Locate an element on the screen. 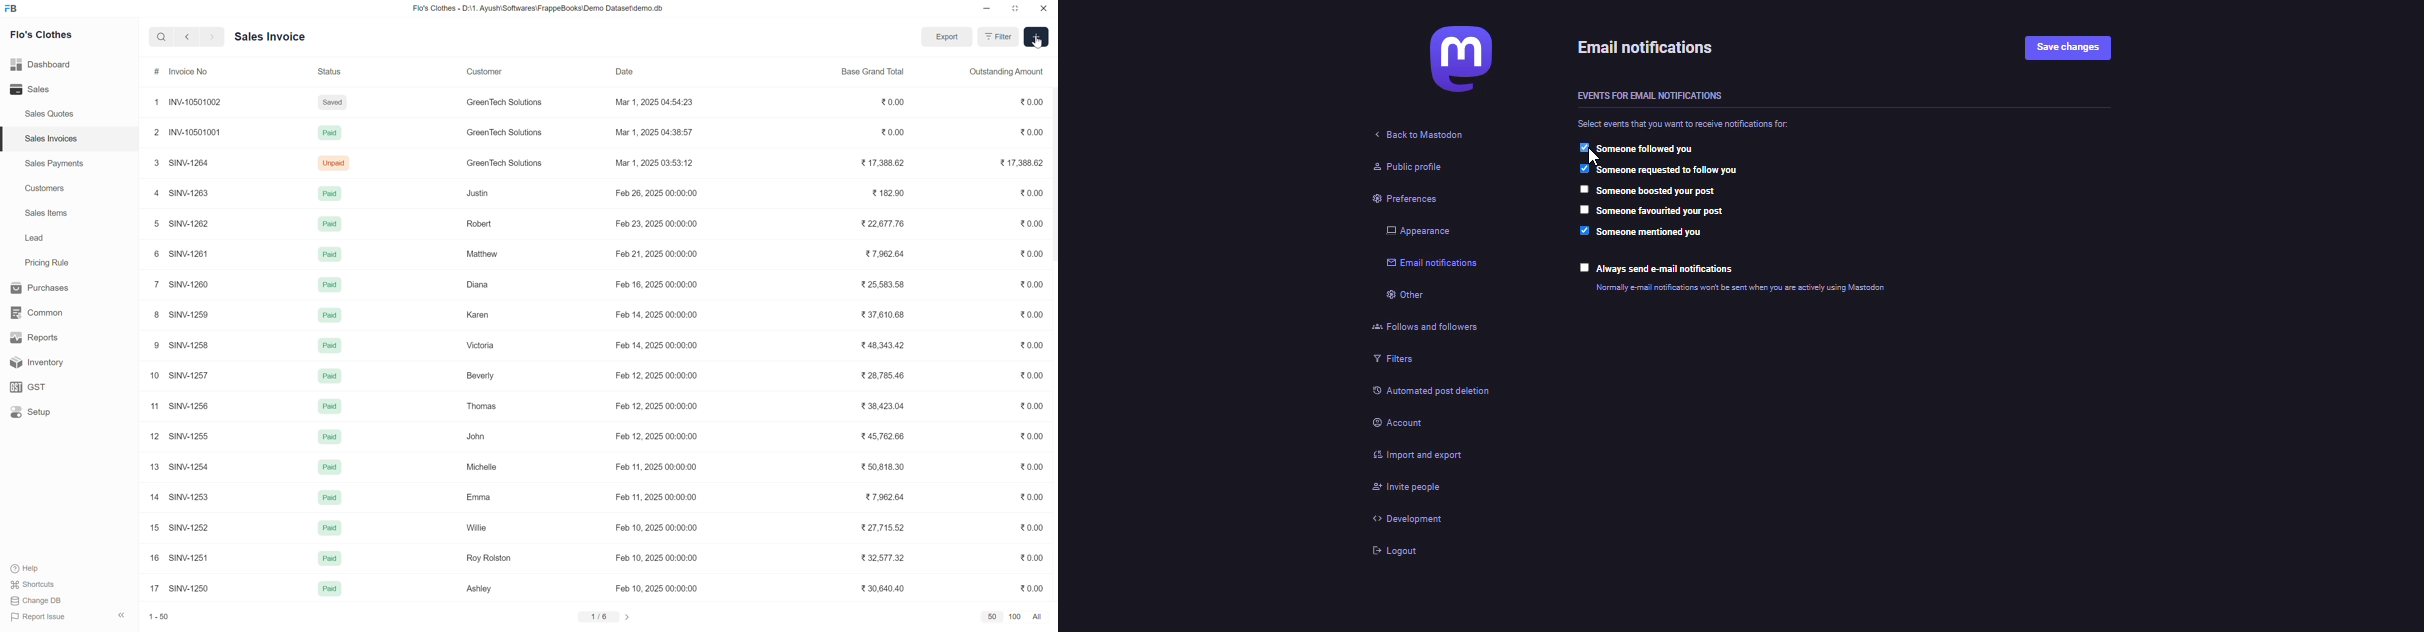  2 is located at coordinates (155, 134).